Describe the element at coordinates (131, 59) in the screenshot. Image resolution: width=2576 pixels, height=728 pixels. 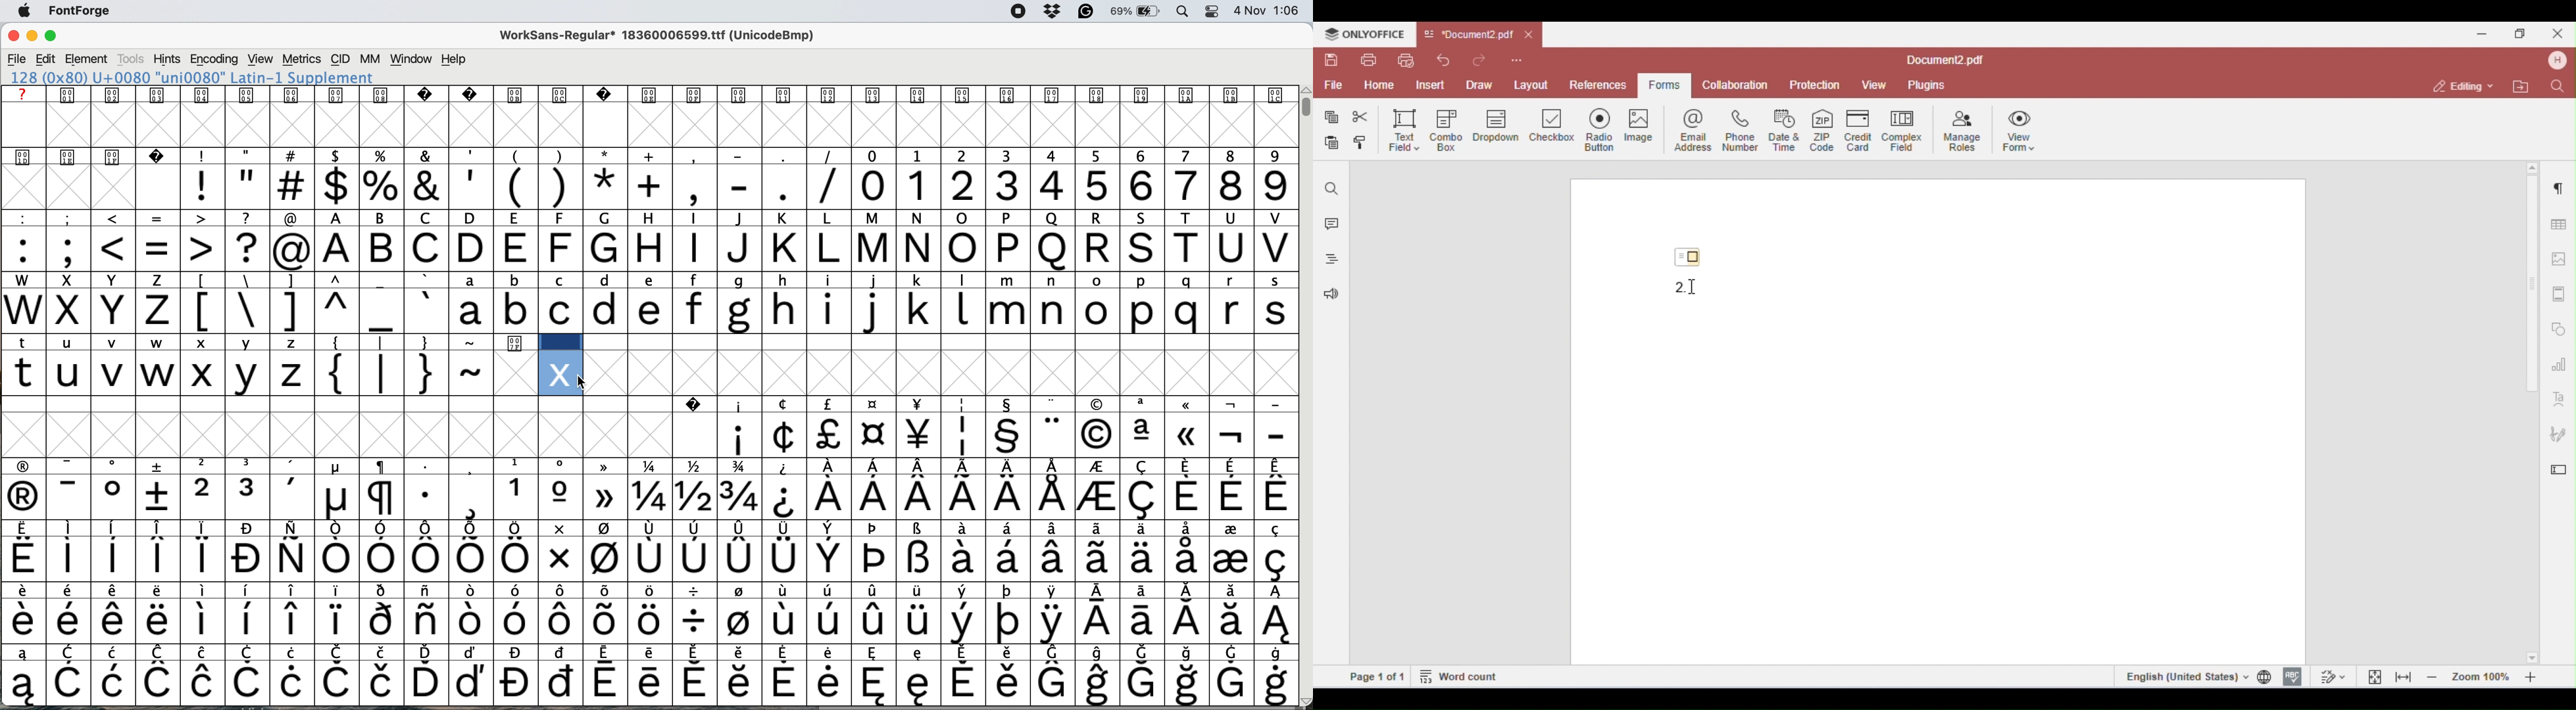
I see `tools` at that location.